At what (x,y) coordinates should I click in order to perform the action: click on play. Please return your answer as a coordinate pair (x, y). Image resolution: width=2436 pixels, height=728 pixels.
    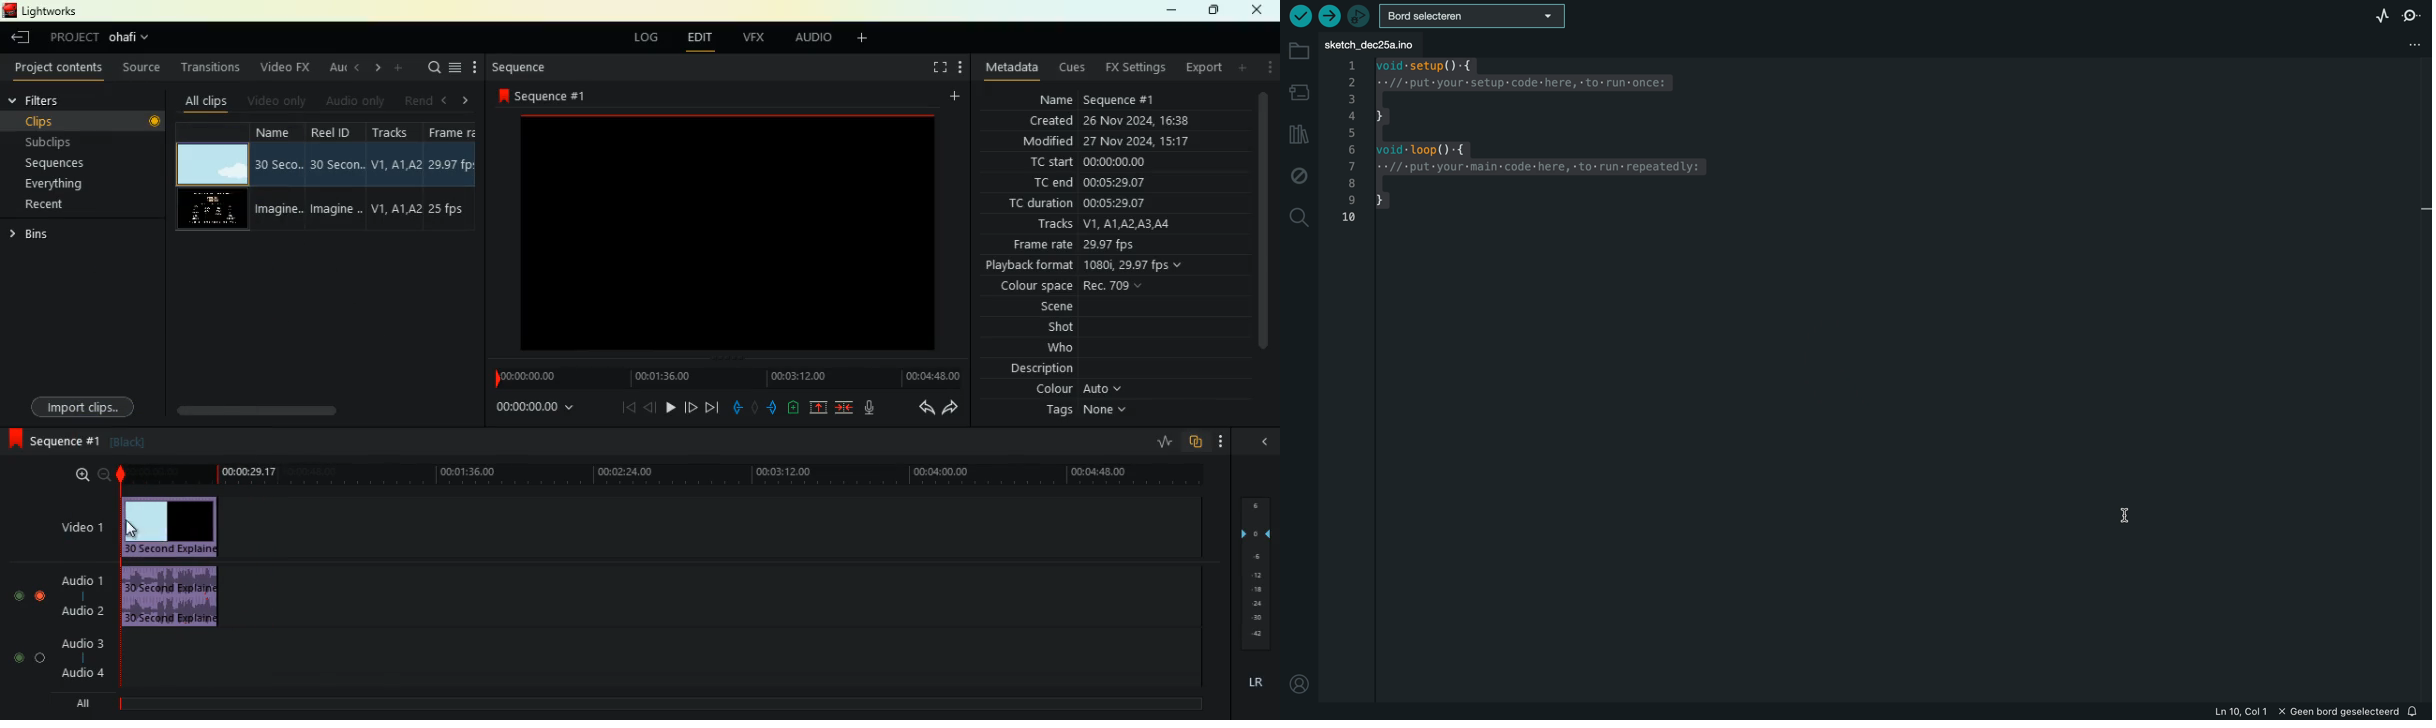
    Looking at the image, I should click on (670, 406).